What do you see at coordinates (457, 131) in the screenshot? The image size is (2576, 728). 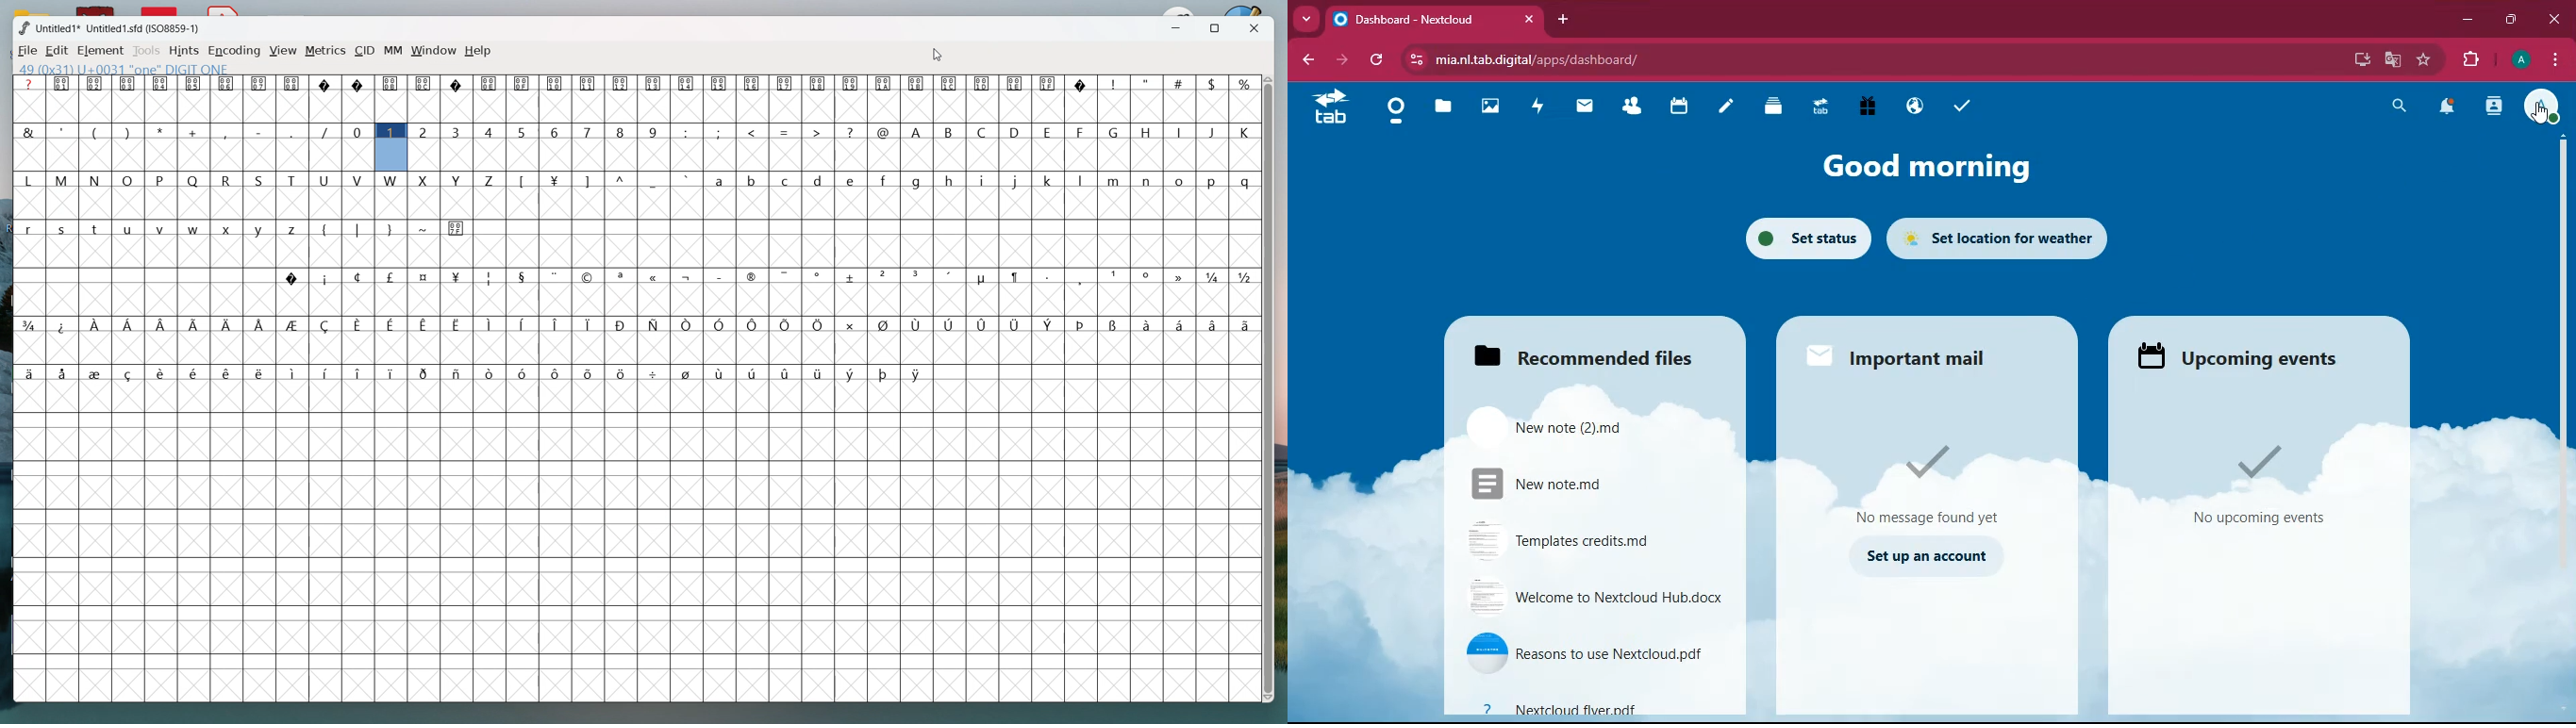 I see `3` at bounding box center [457, 131].